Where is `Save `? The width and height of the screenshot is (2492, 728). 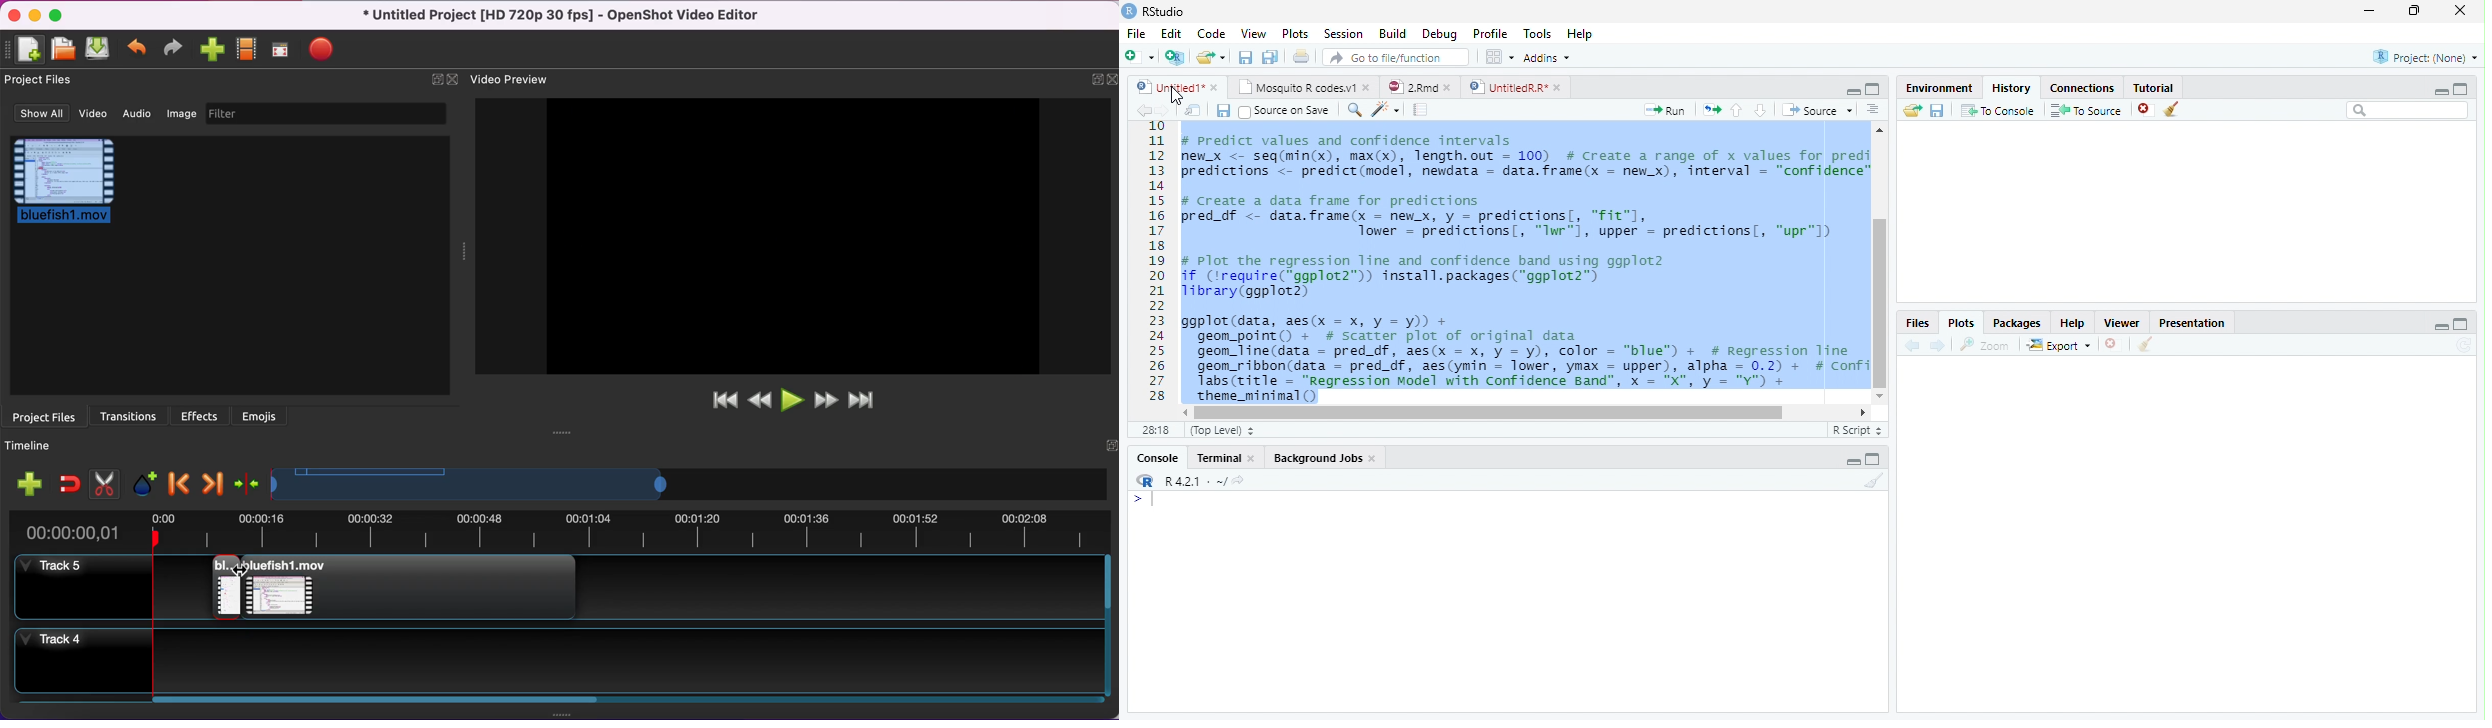 Save  is located at coordinates (1225, 111).